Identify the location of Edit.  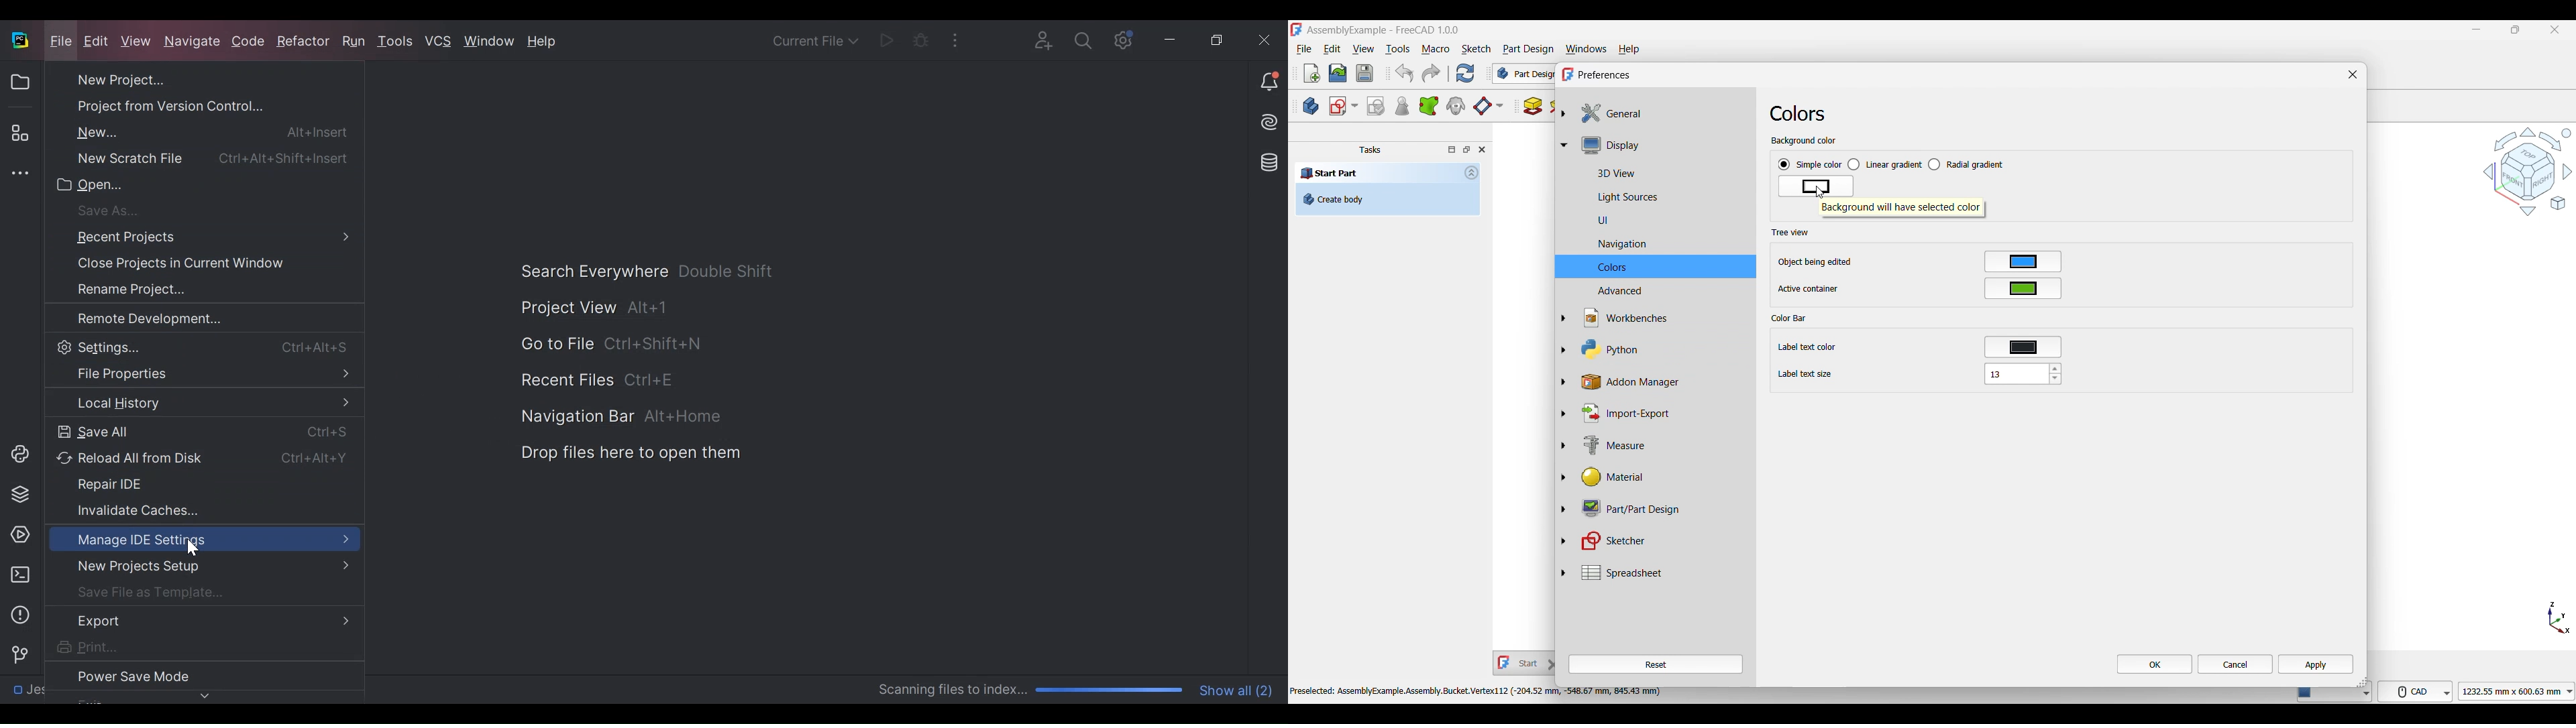
(98, 42).